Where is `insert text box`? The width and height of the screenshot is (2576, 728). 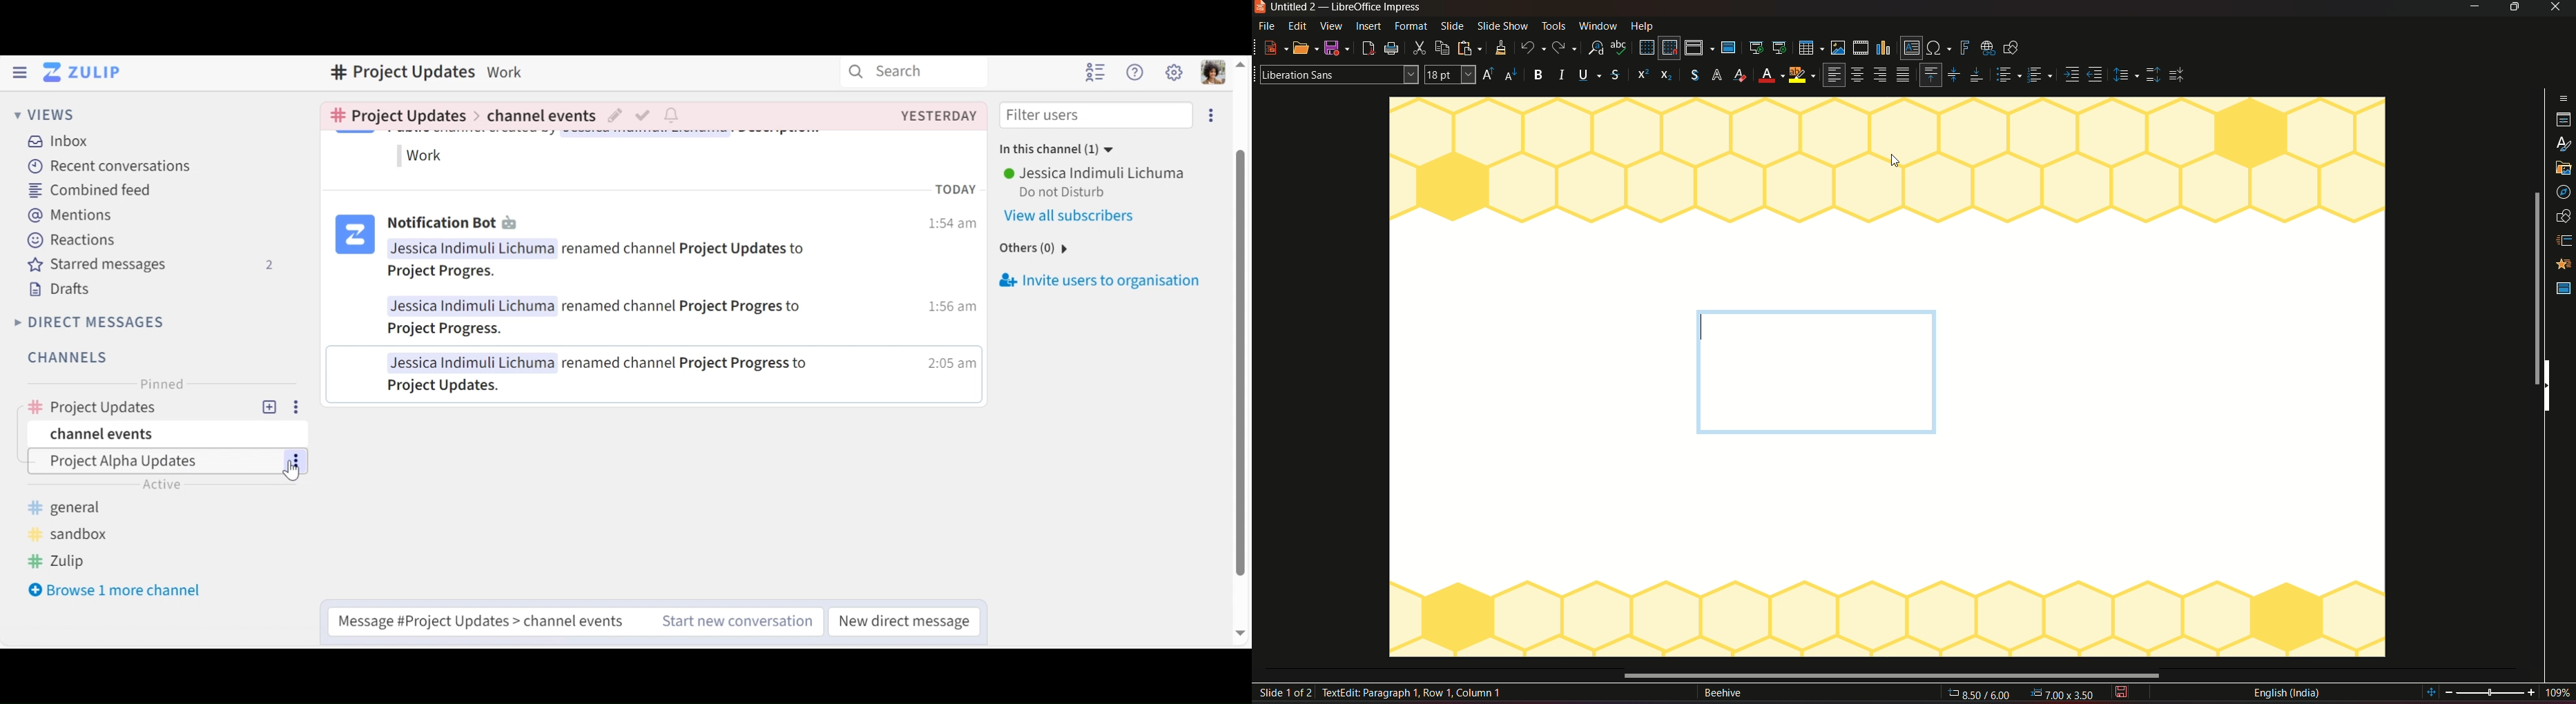
insert text box is located at coordinates (1910, 48).